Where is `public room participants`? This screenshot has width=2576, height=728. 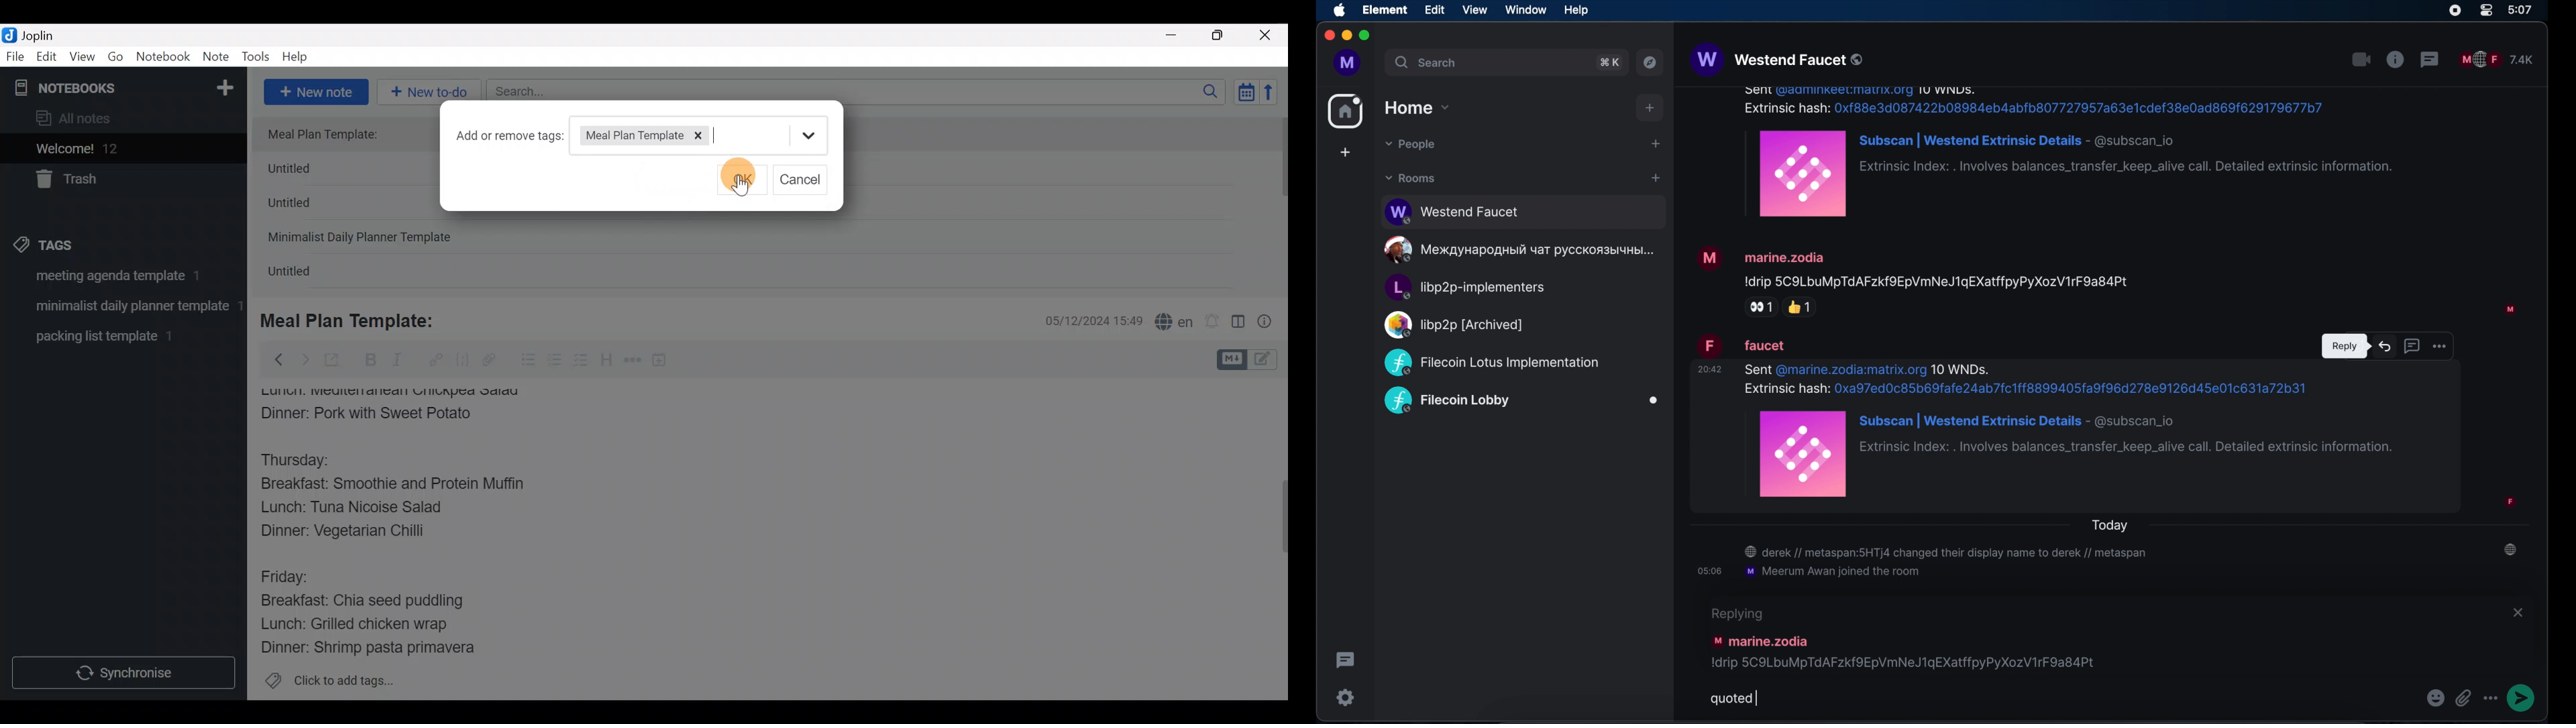
public room participants is located at coordinates (2497, 60).